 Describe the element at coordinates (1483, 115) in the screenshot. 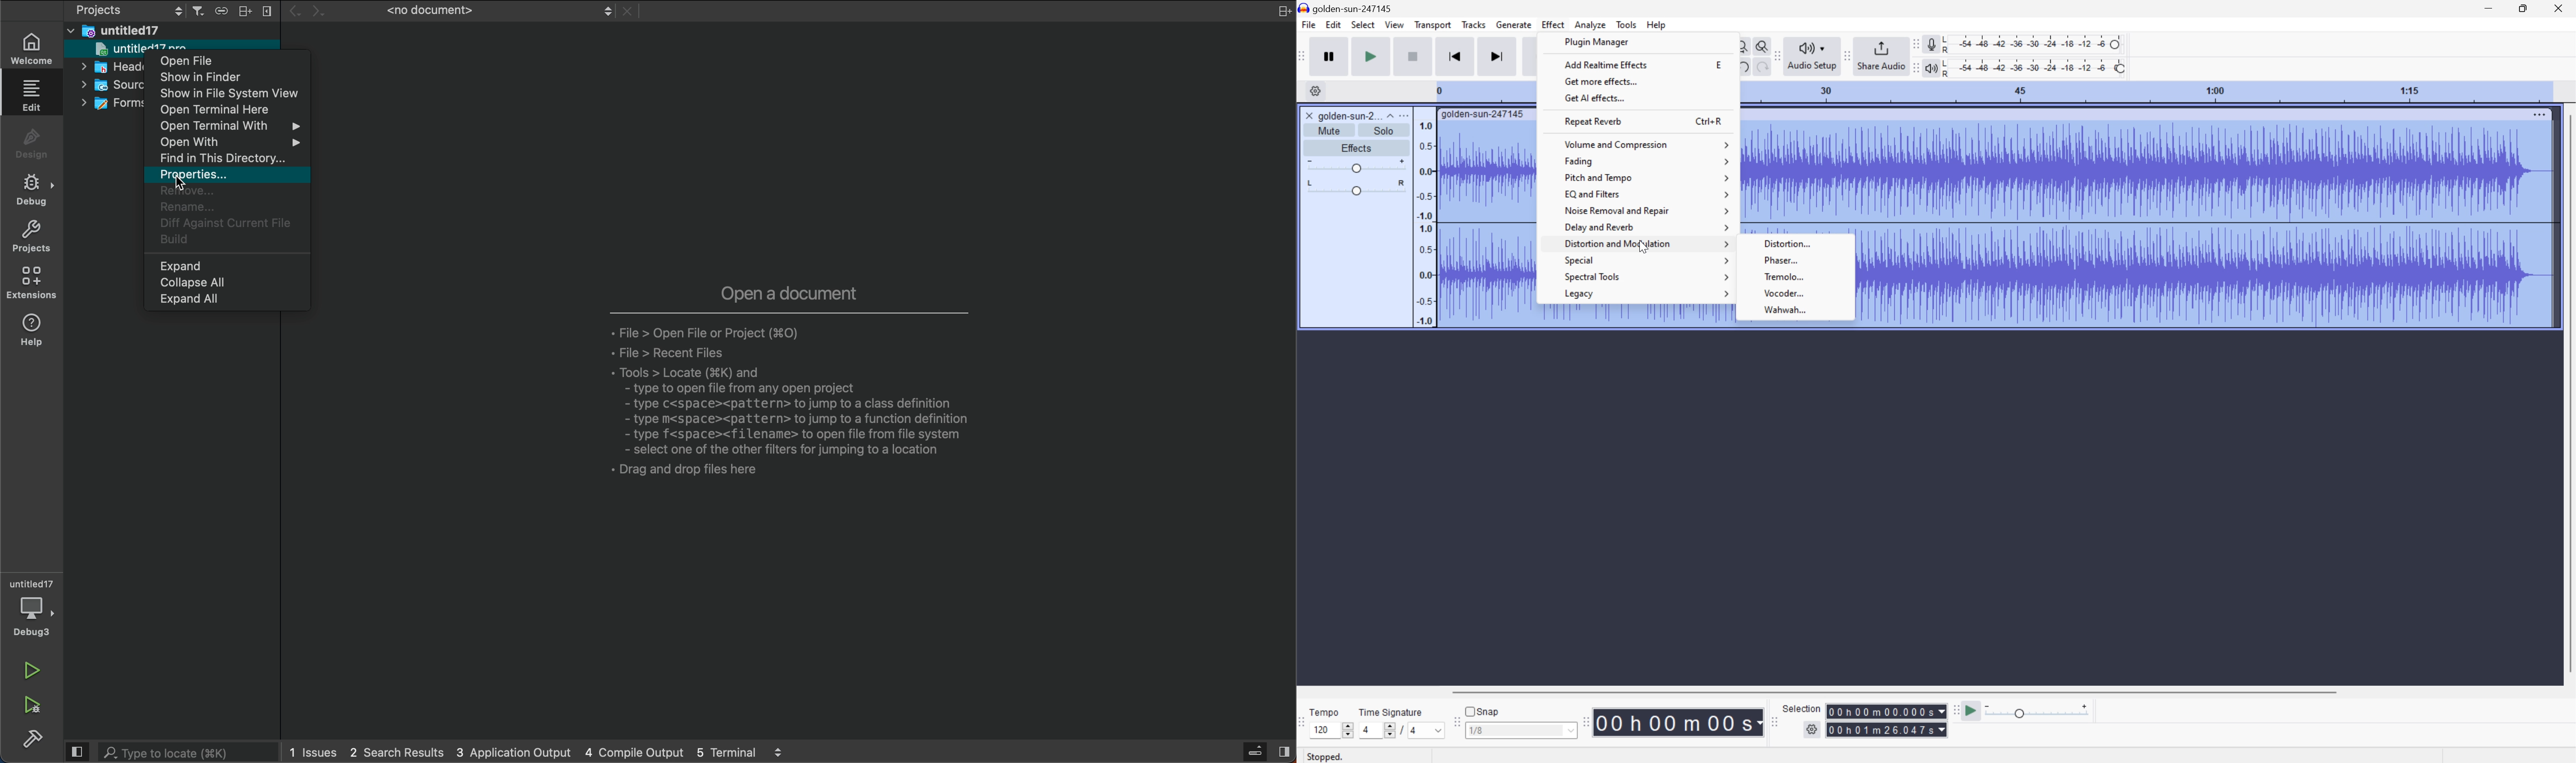

I see `golden-sun-247145` at that location.